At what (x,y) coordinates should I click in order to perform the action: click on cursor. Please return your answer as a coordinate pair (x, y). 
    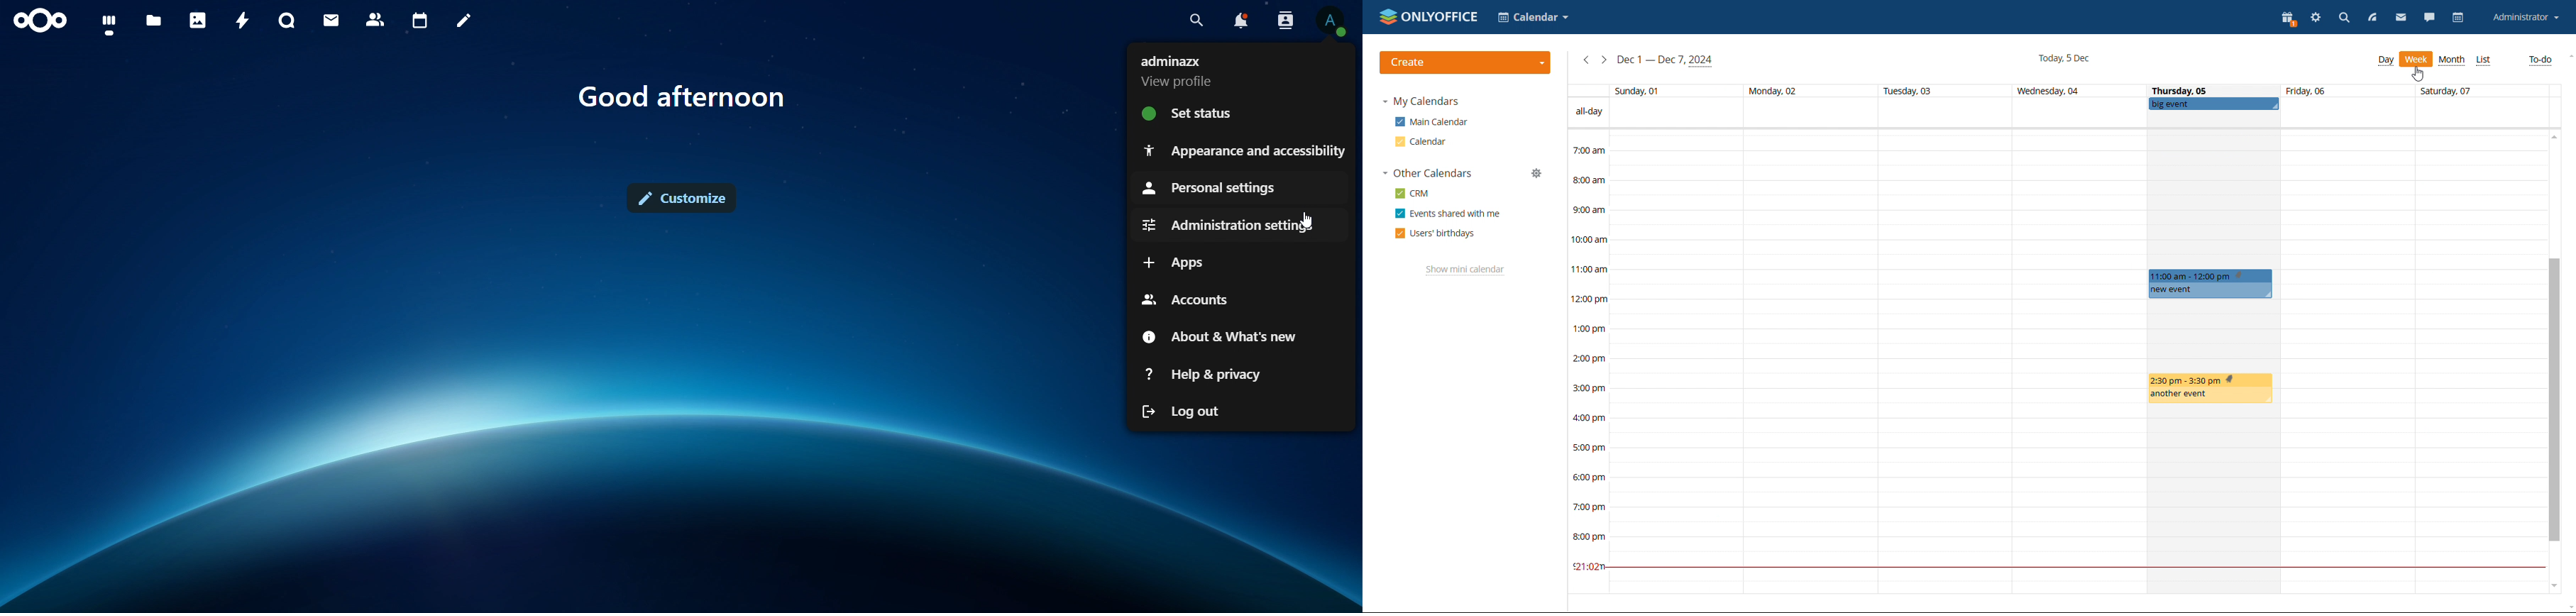
    Looking at the image, I should click on (2424, 73).